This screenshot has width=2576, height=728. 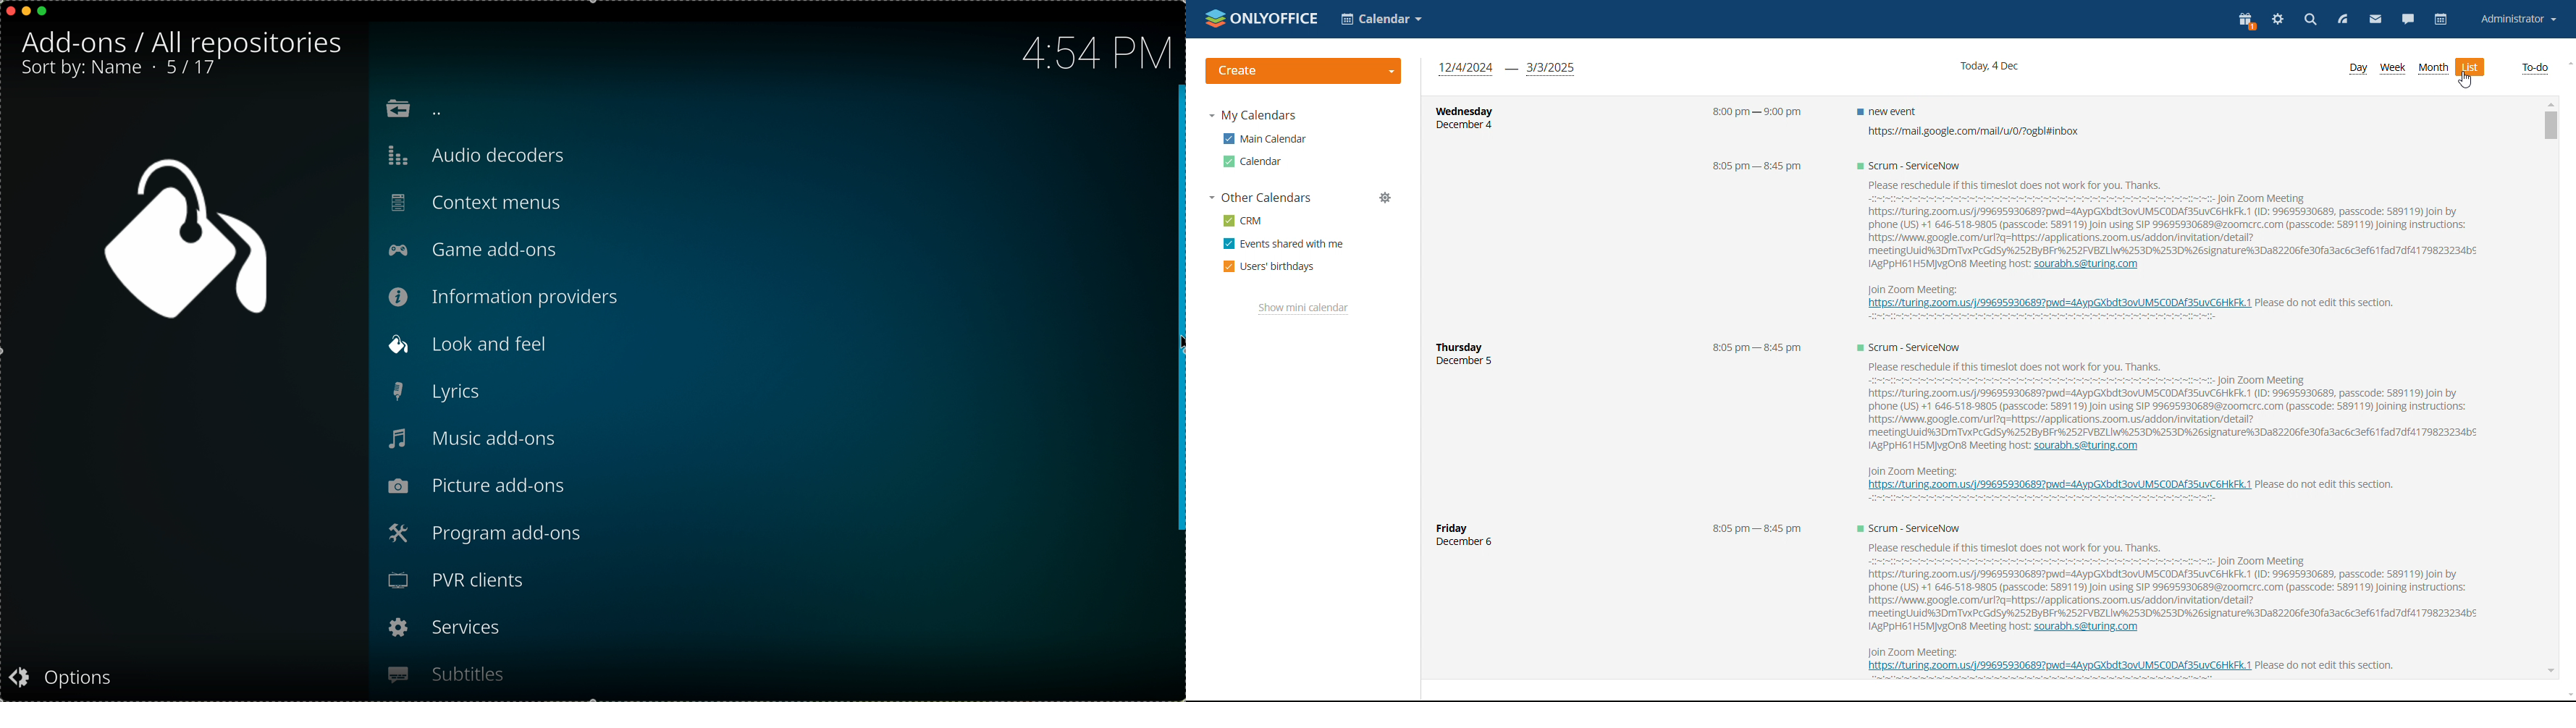 What do you see at coordinates (1942, 447) in the screenshot?
I see `1AgPpHE1HSM)VEON8 Meeting host` at bounding box center [1942, 447].